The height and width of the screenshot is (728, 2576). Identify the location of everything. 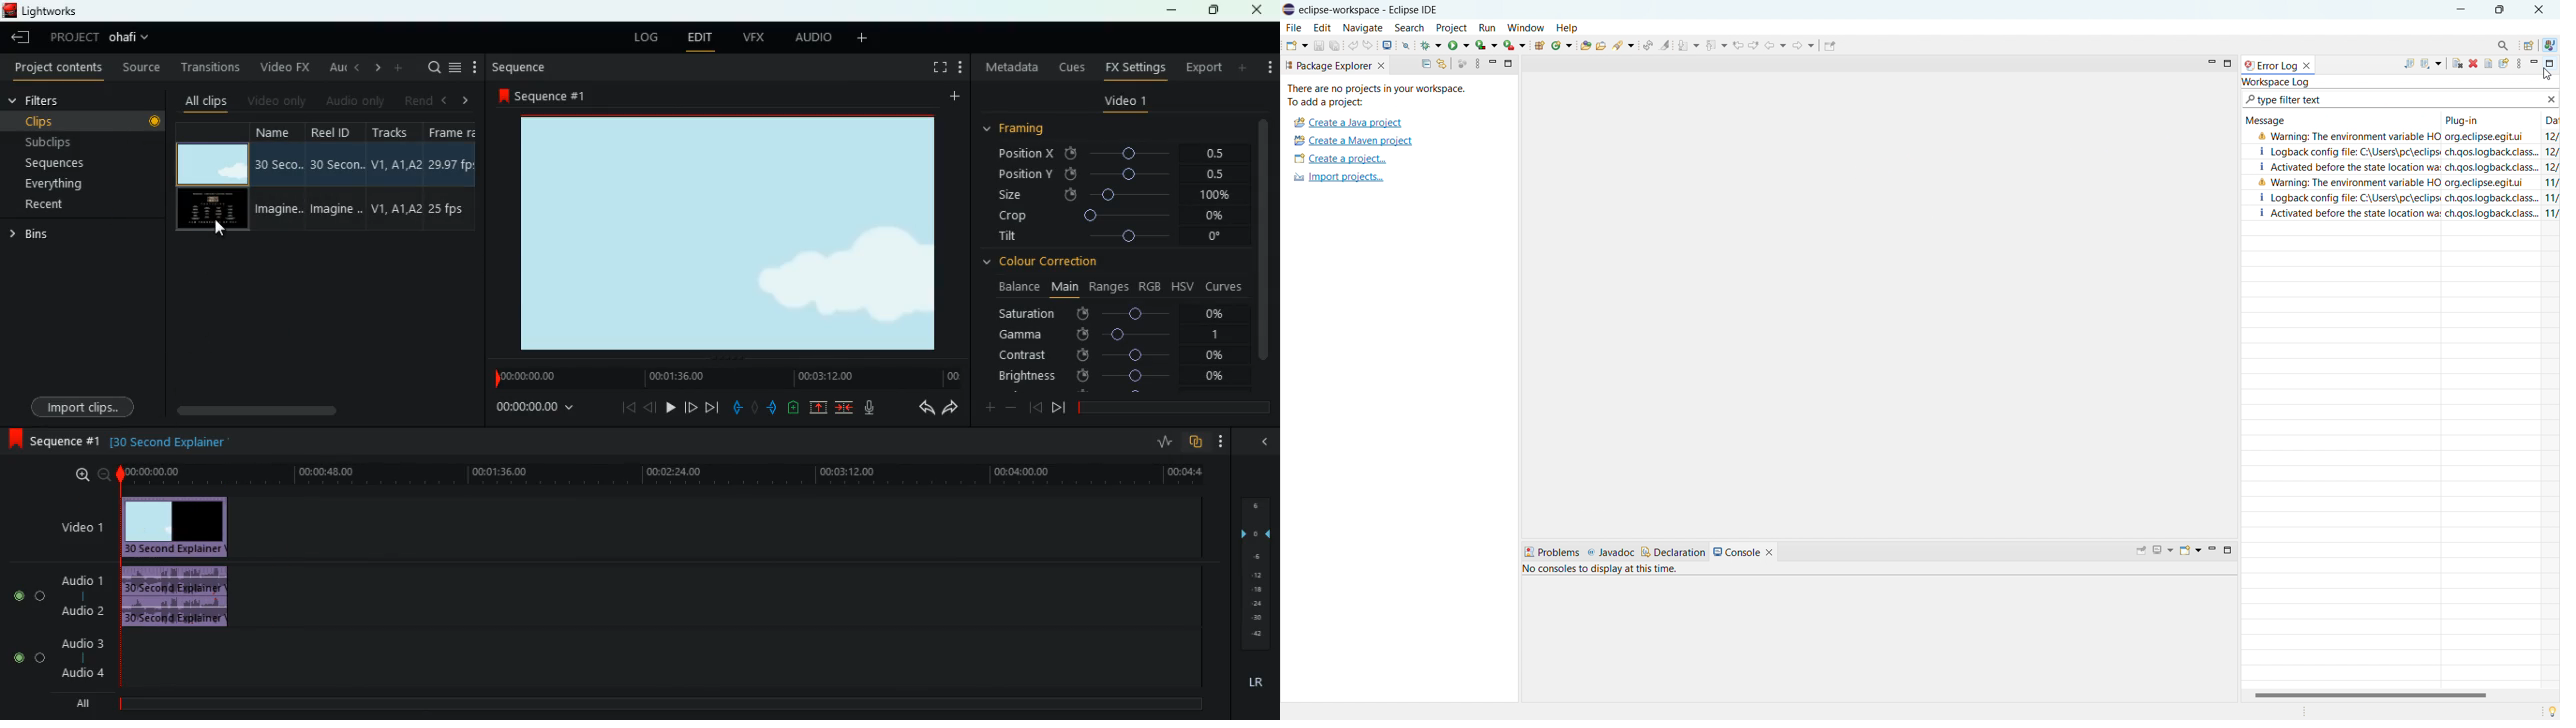
(71, 184).